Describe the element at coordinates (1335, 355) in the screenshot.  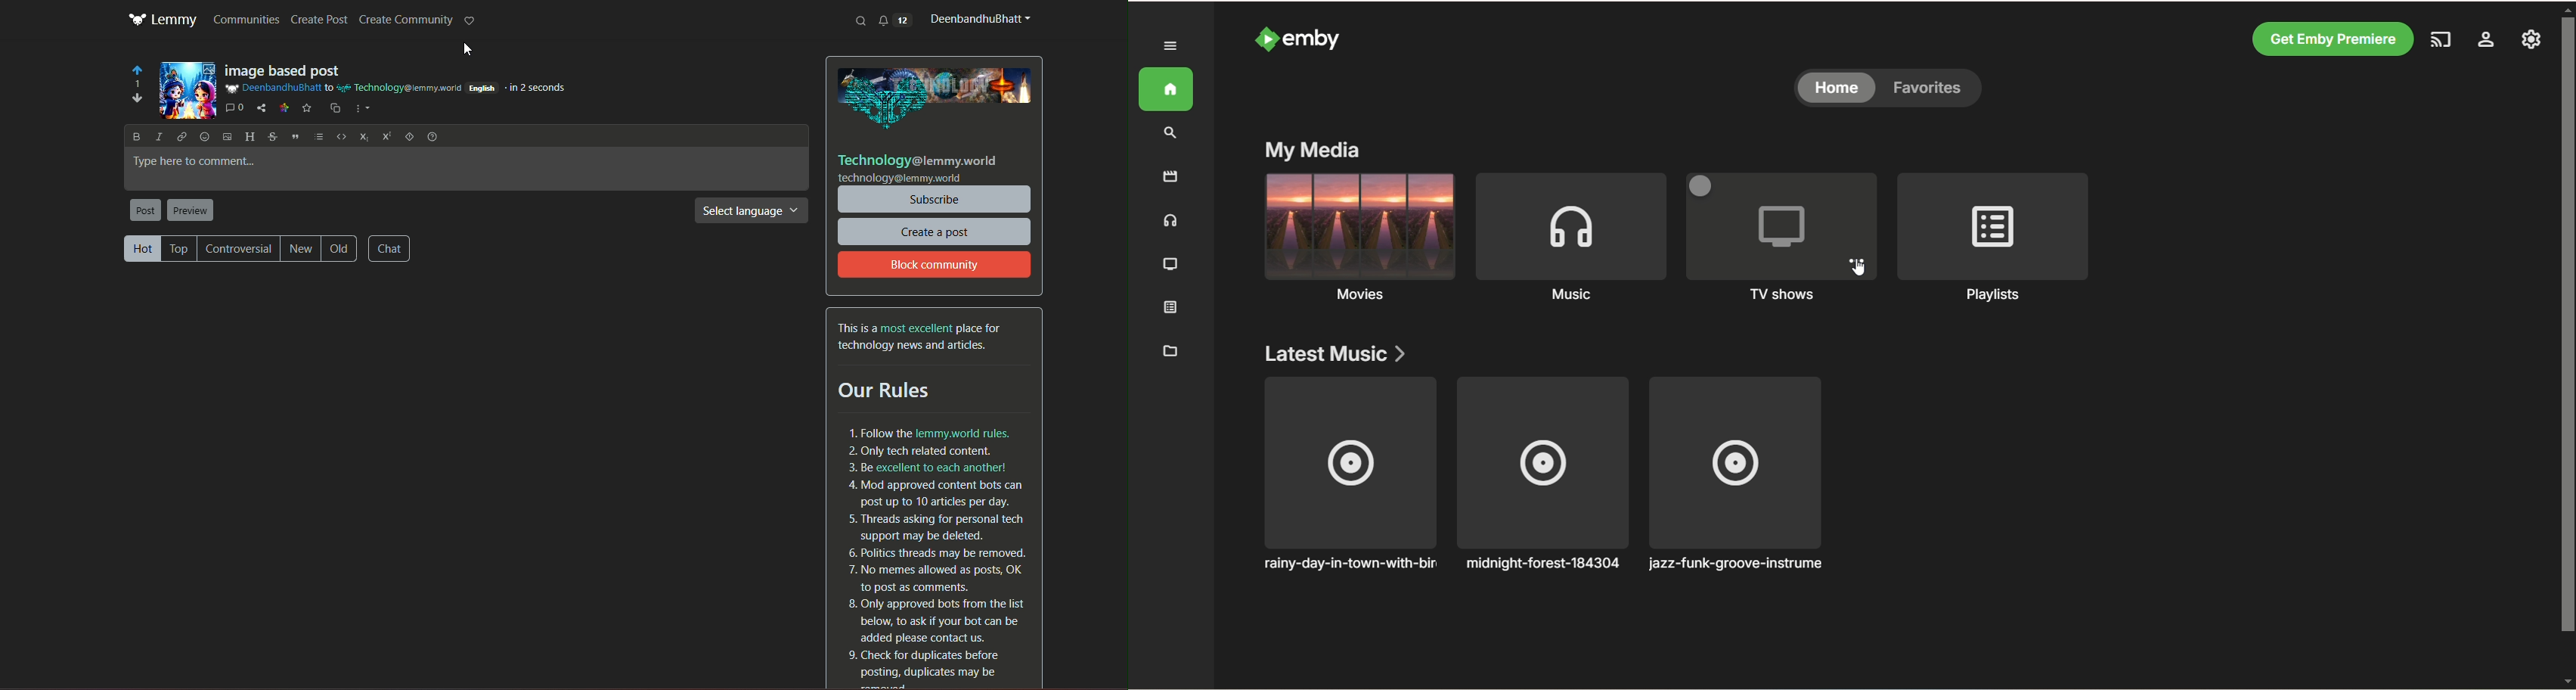
I see `latest music` at that location.